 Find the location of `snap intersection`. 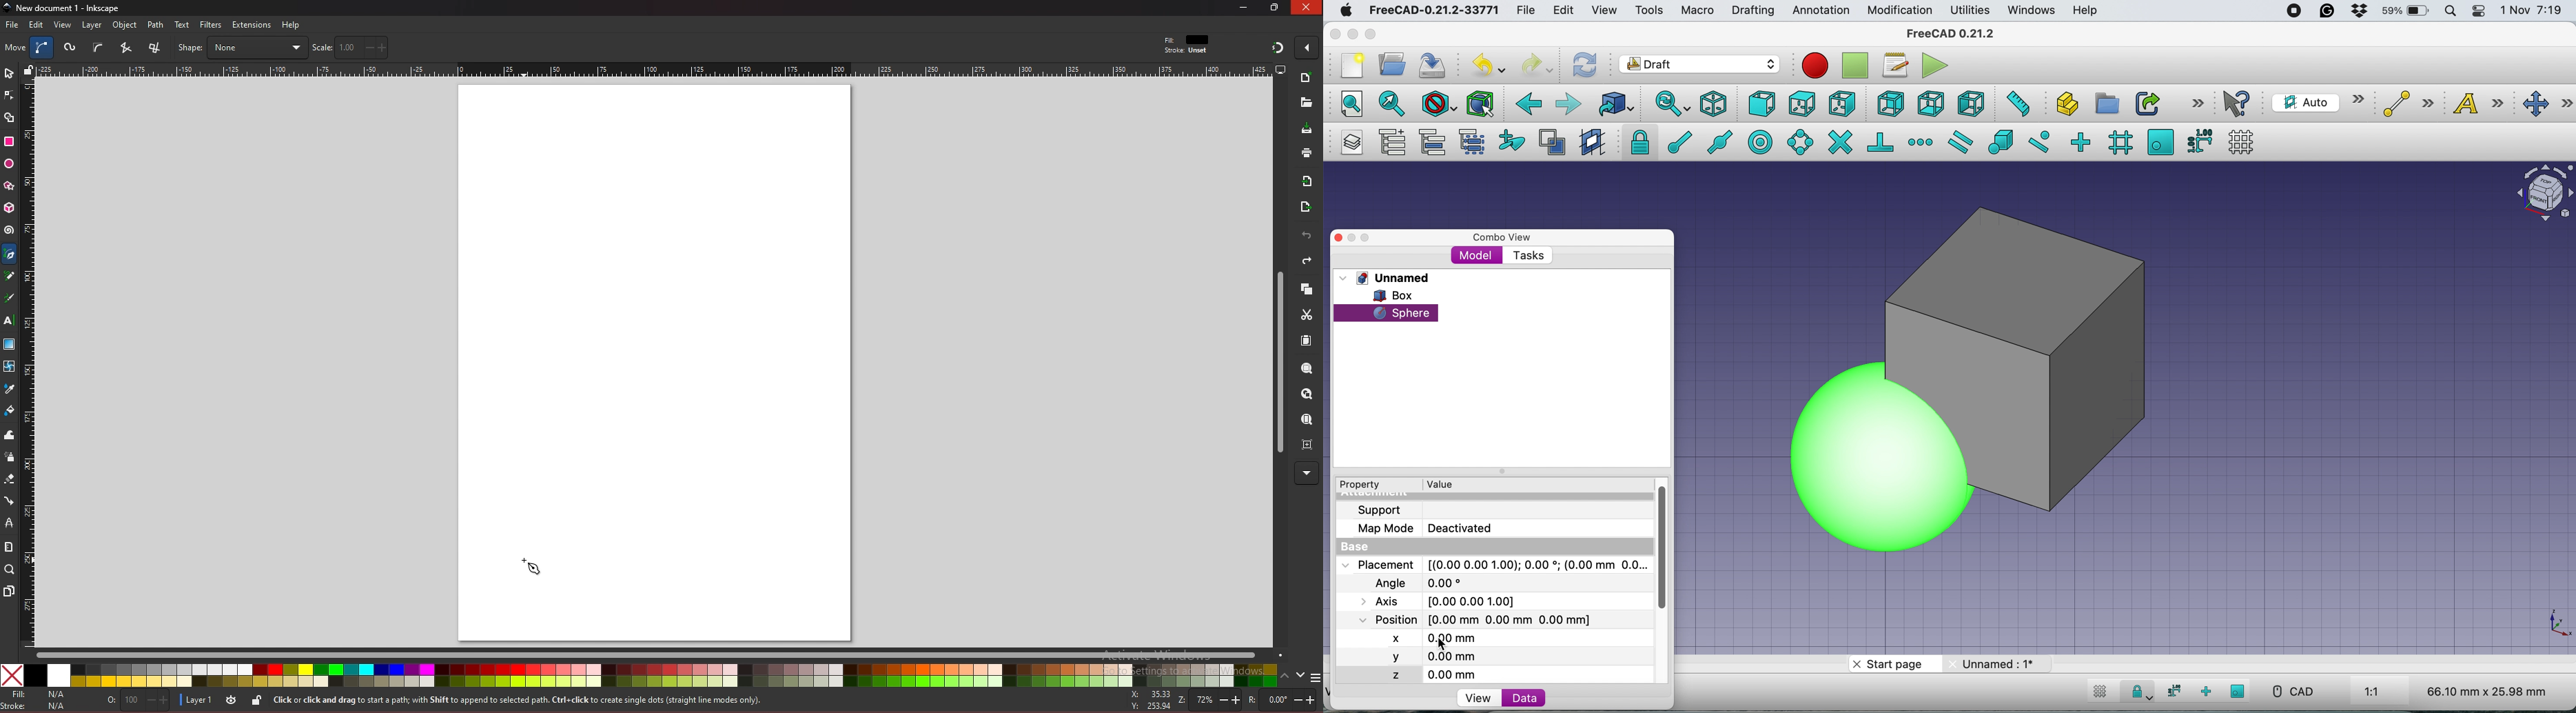

snap intersection is located at coordinates (1840, 141).